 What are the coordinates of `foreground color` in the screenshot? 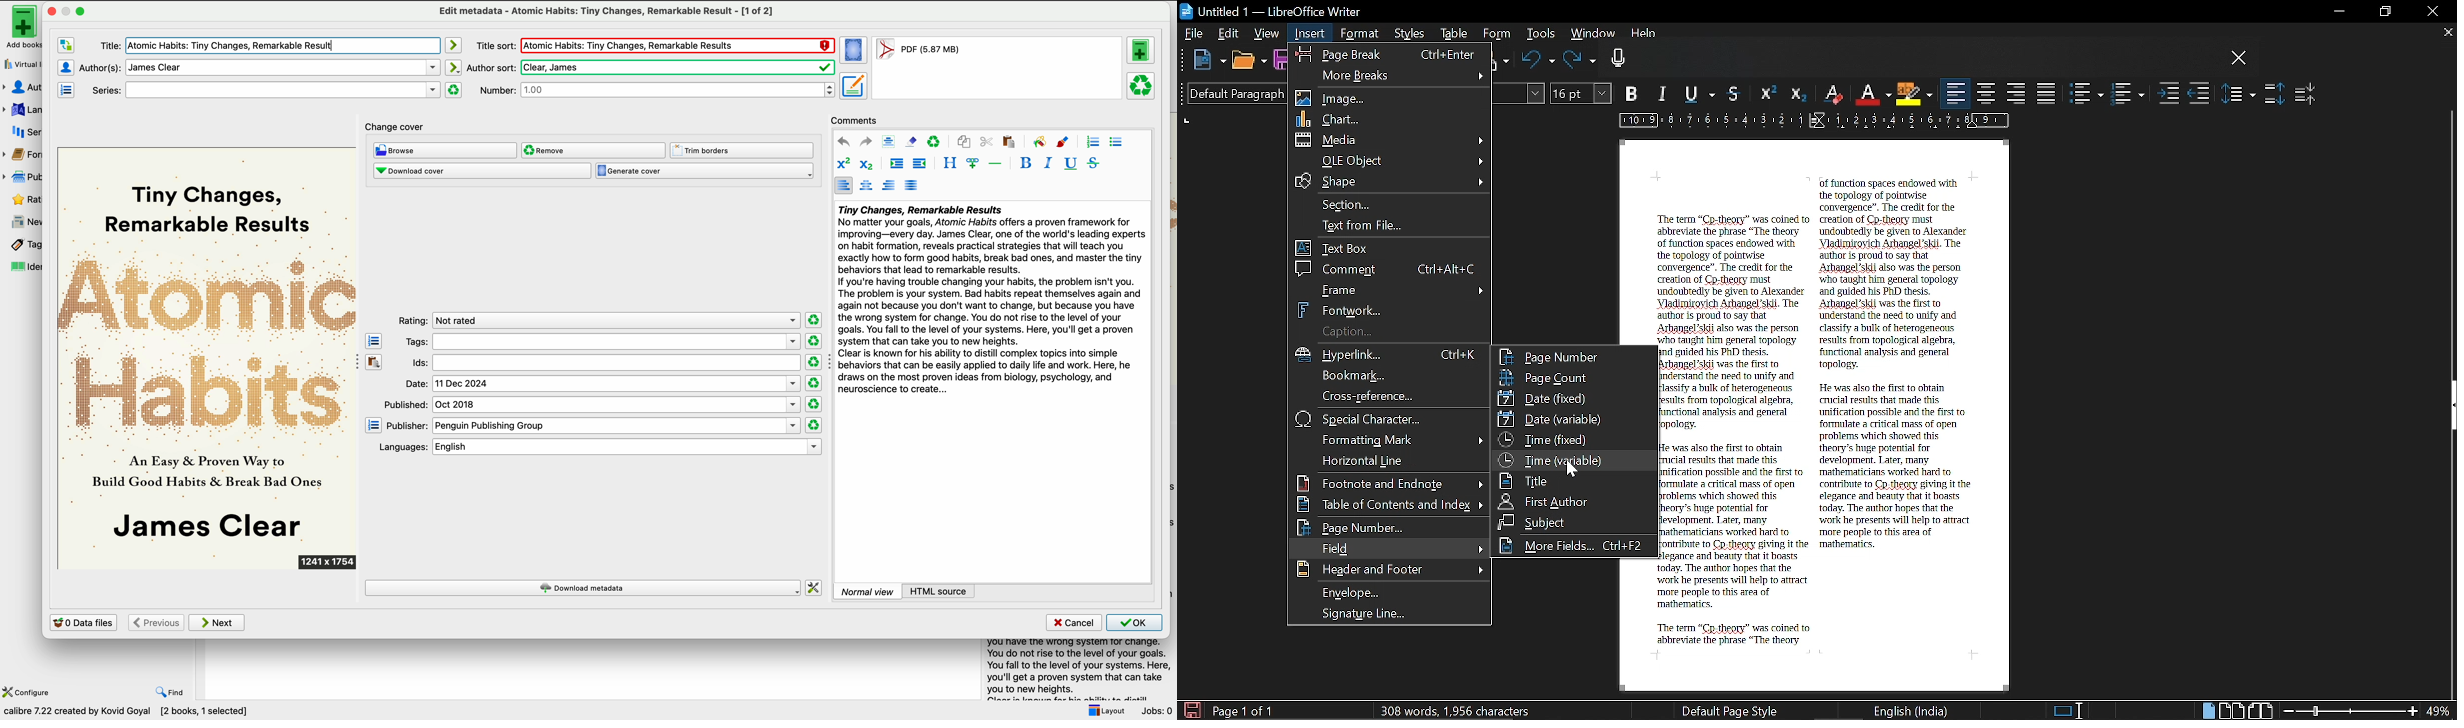 It's located at (1064, 141).